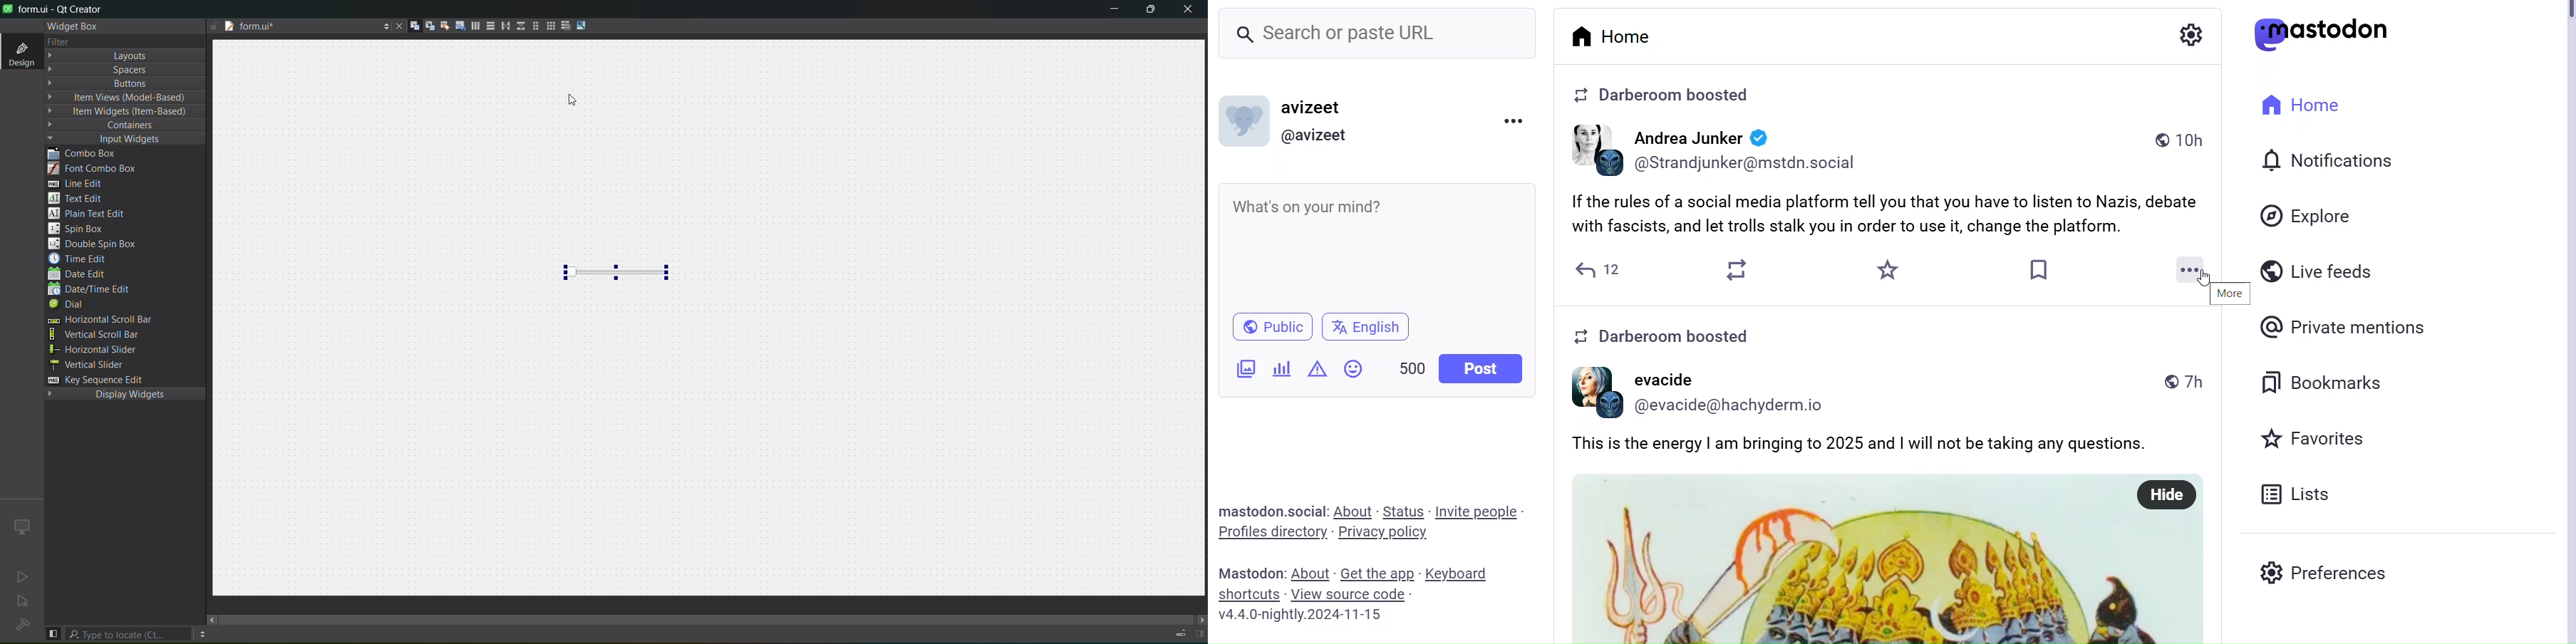 The width and height of the screenshot is (2576, 644). I want to click on Live Feeds, so click(2324, 269).